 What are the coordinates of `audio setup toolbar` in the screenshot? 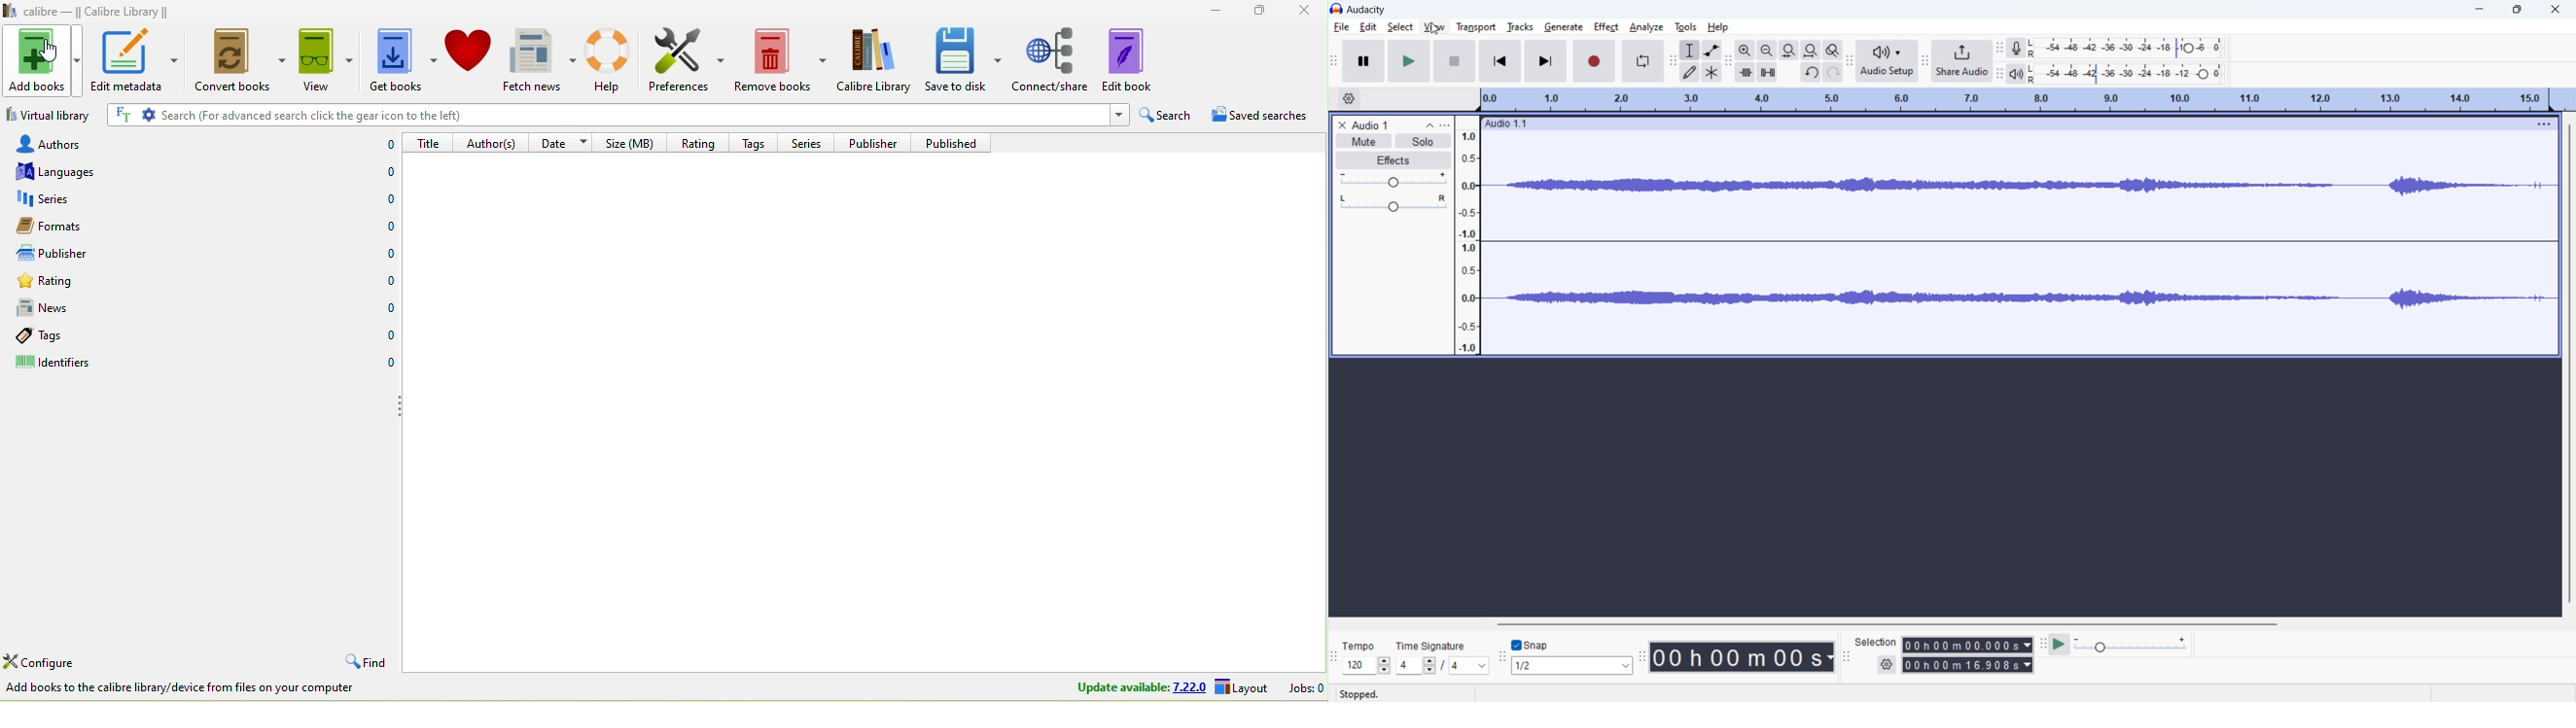 It's located at (1850, 60).